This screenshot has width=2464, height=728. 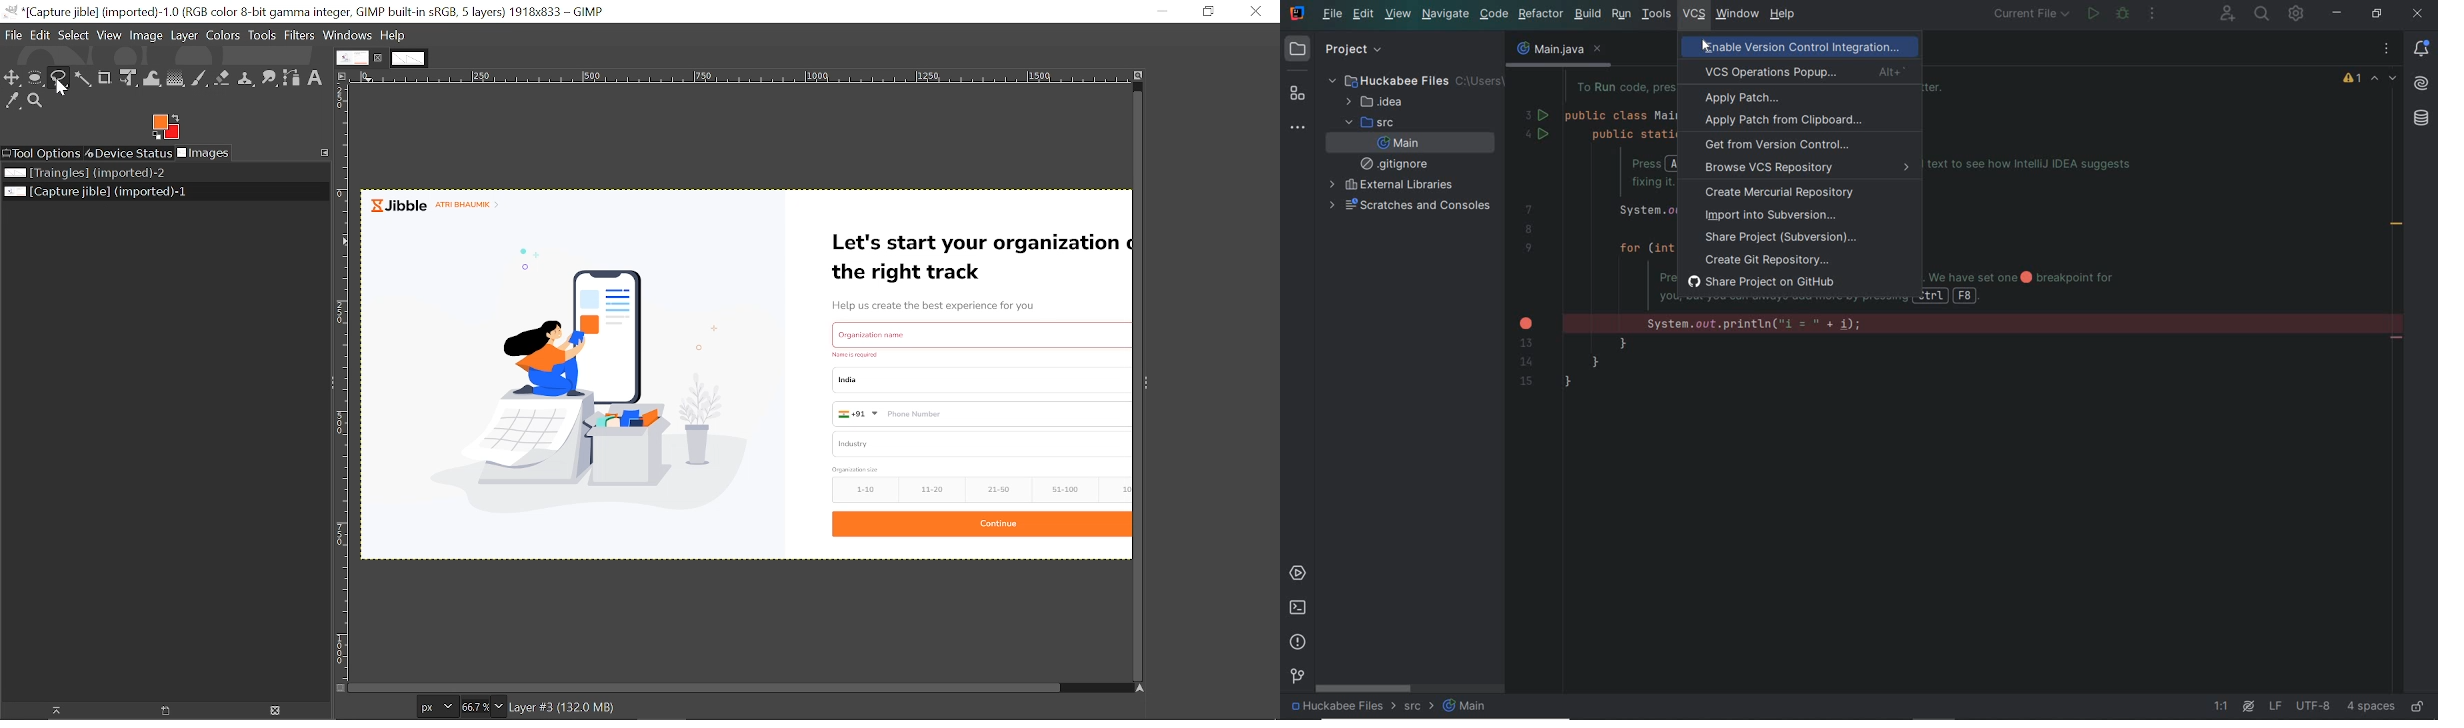 I want to click on Current image file, so click(x=98, y=192).